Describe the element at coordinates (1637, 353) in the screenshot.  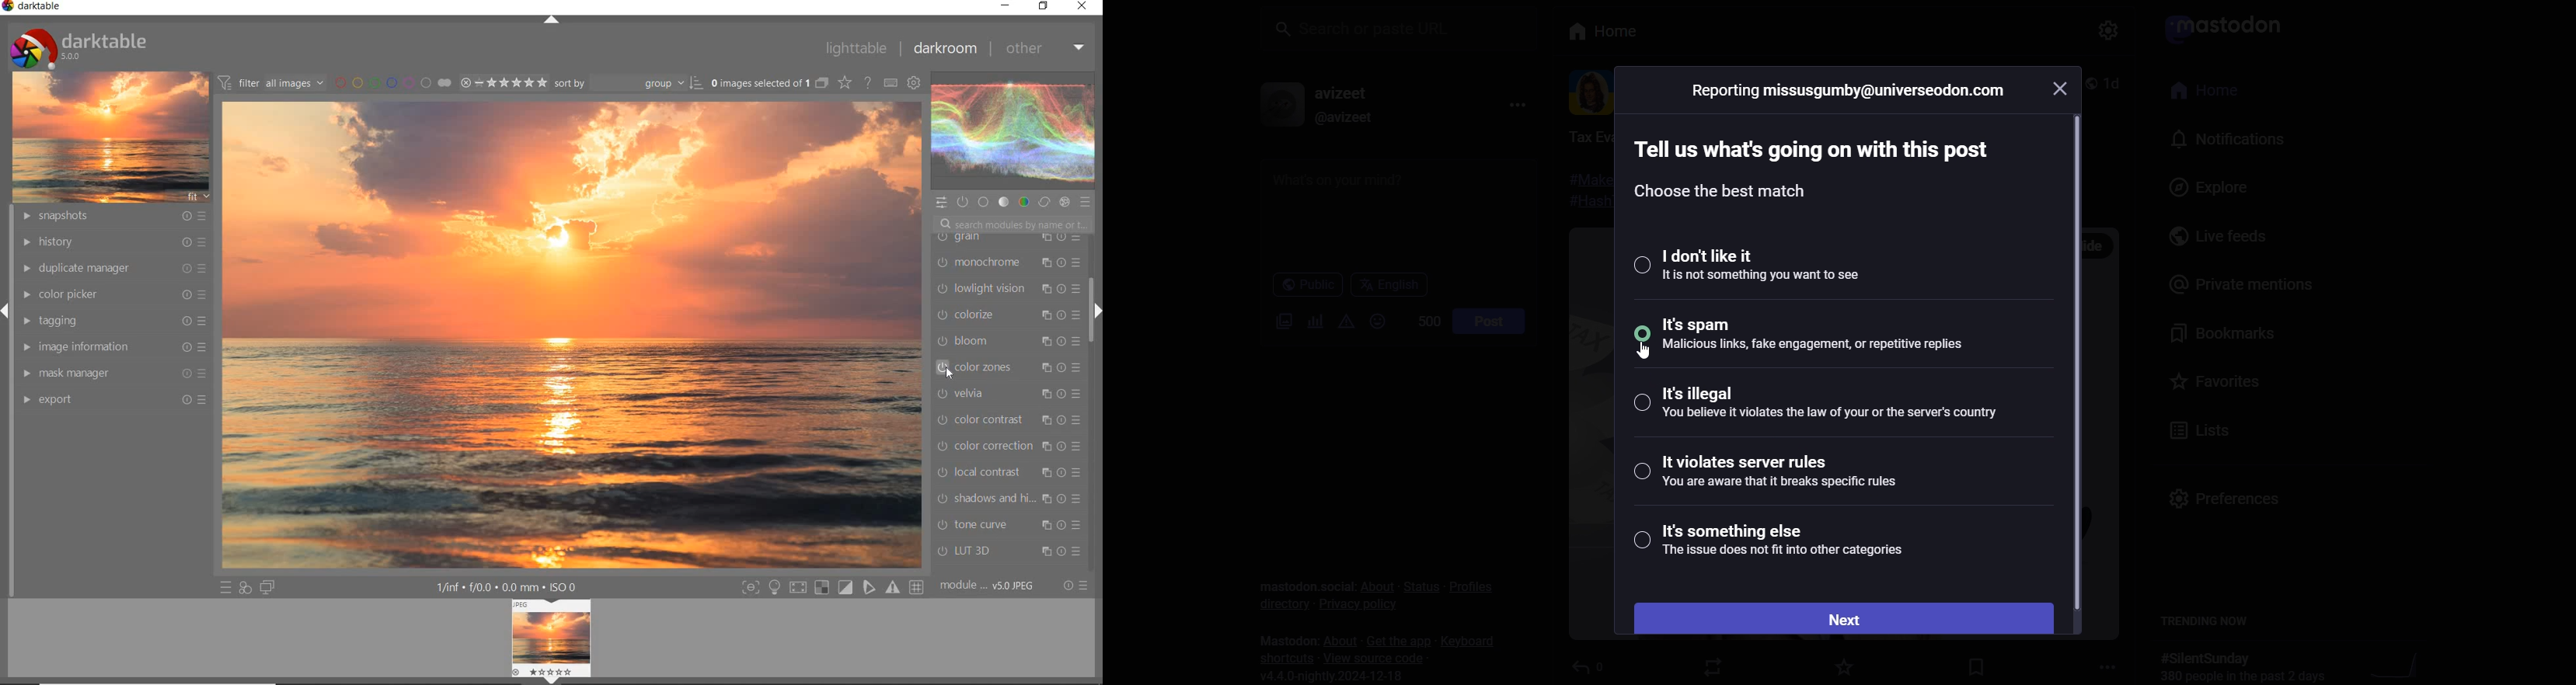
I see `cursor` at that location.